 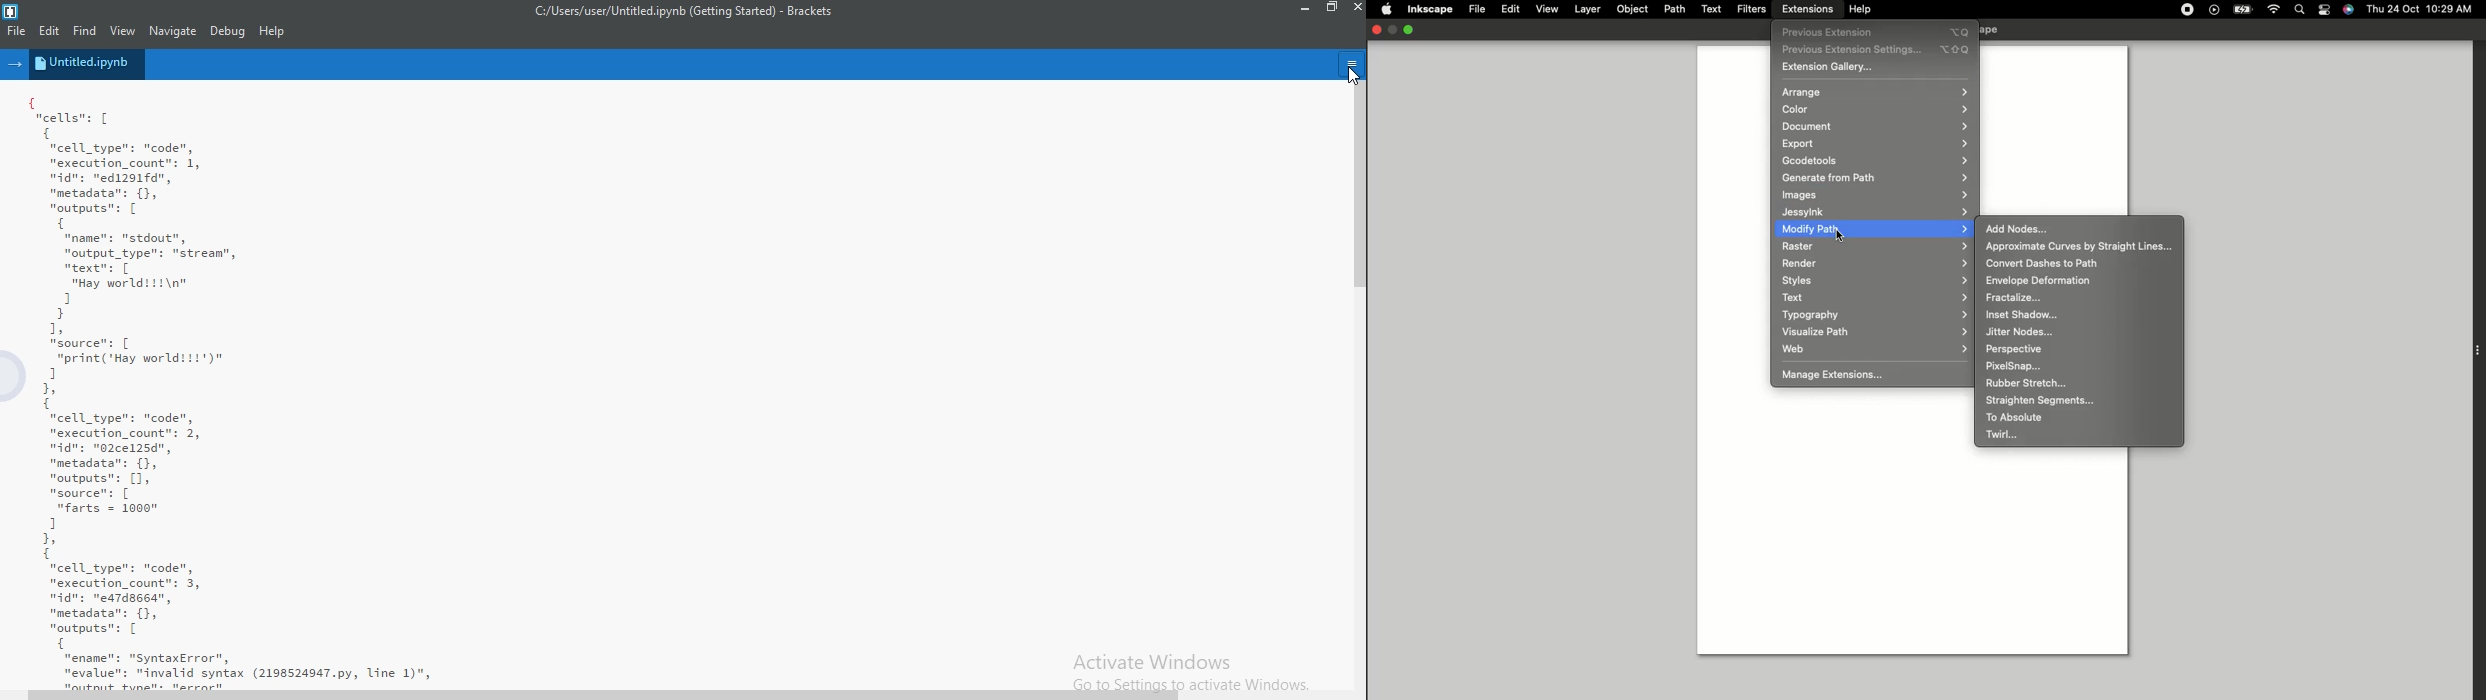 I want to click on Export, so click(x=1876, y=143).